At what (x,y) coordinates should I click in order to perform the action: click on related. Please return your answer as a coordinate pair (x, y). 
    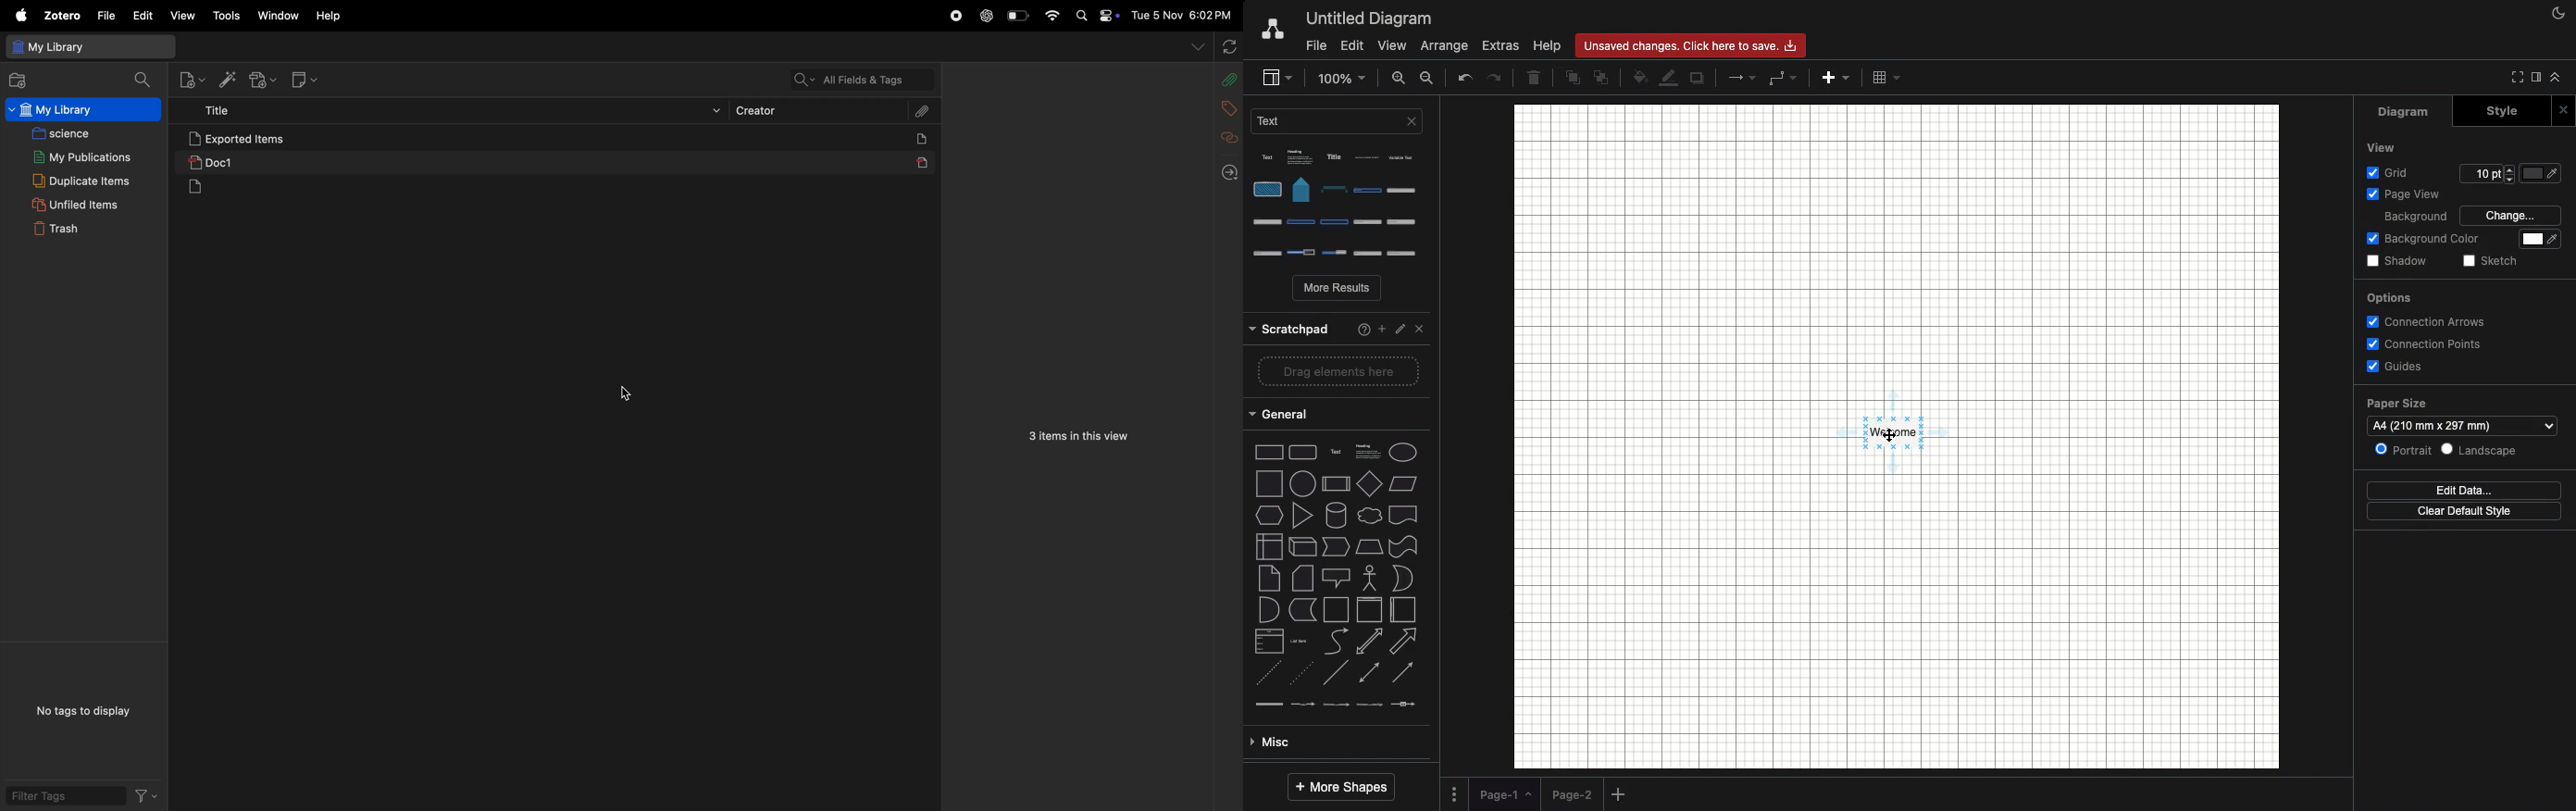
    Looking at the image, I should click on (1227, 137).